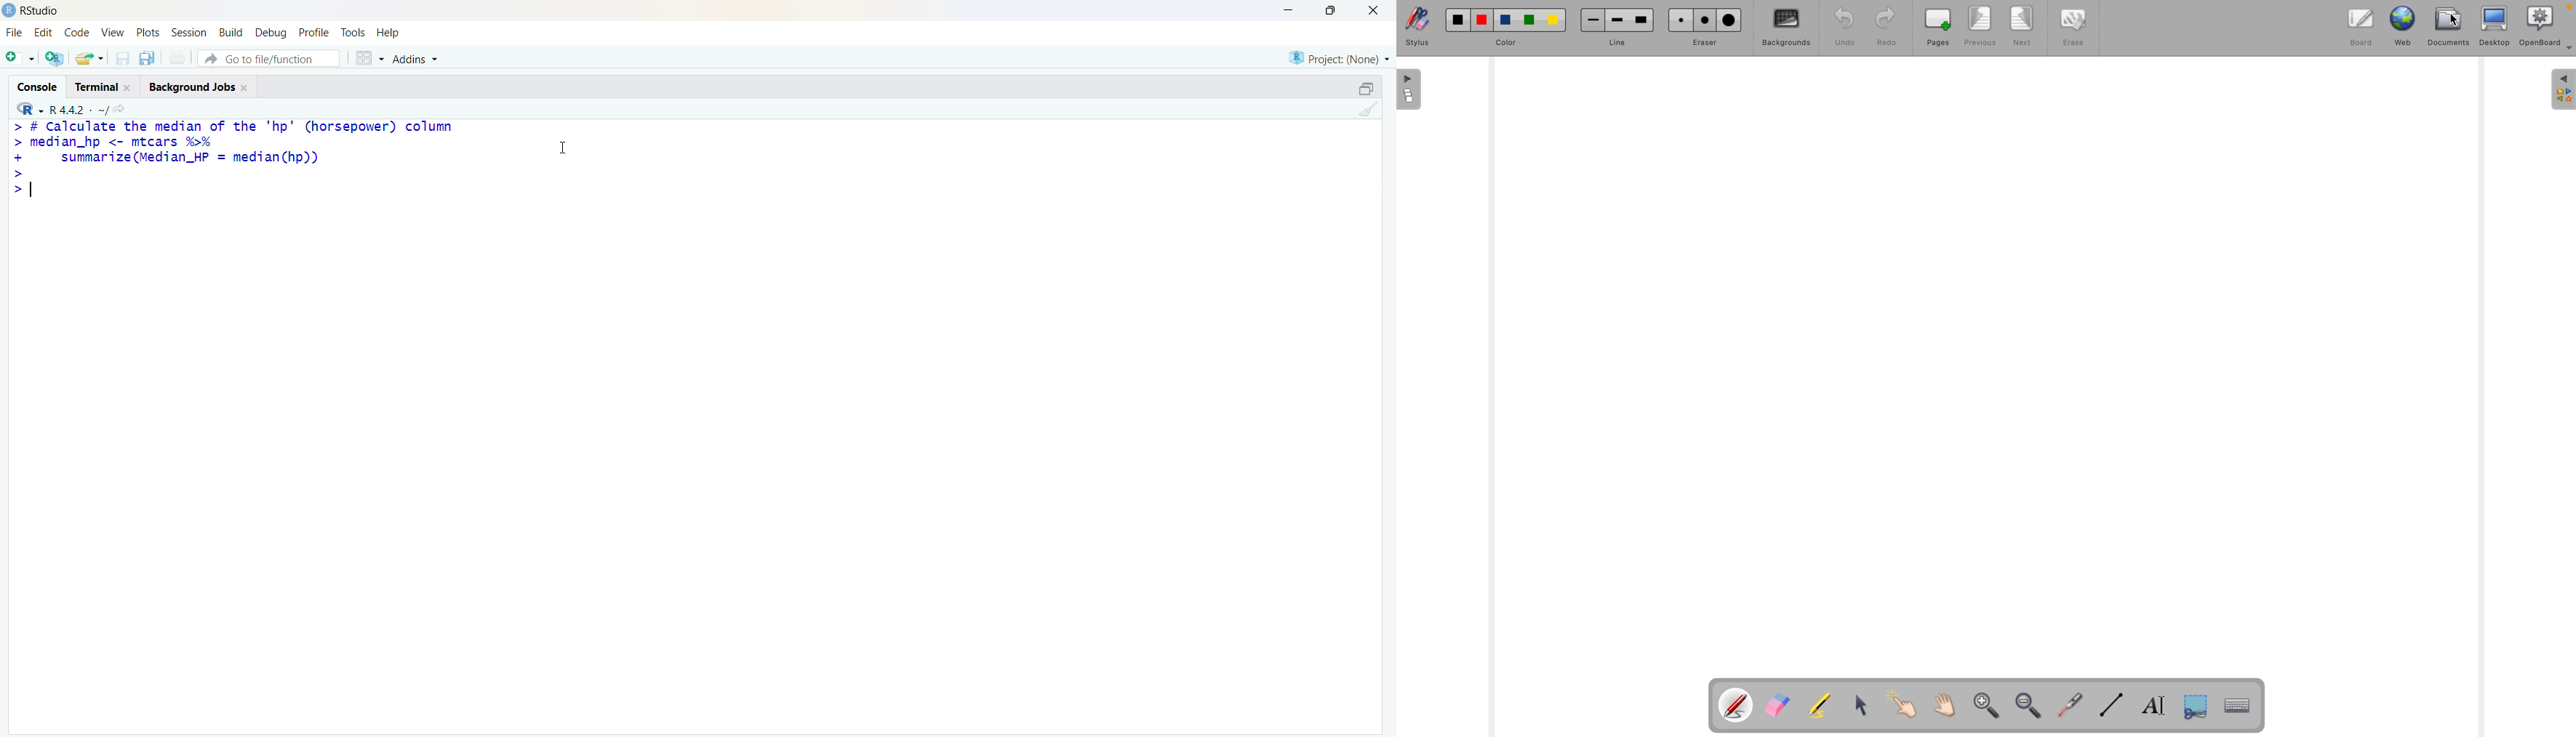 Image resolution: width=2576 pixels, height=756 pixels. What do you see at coordinates (189, 32) in the screenshot?
I see `session` at bounding box center [189, 32].